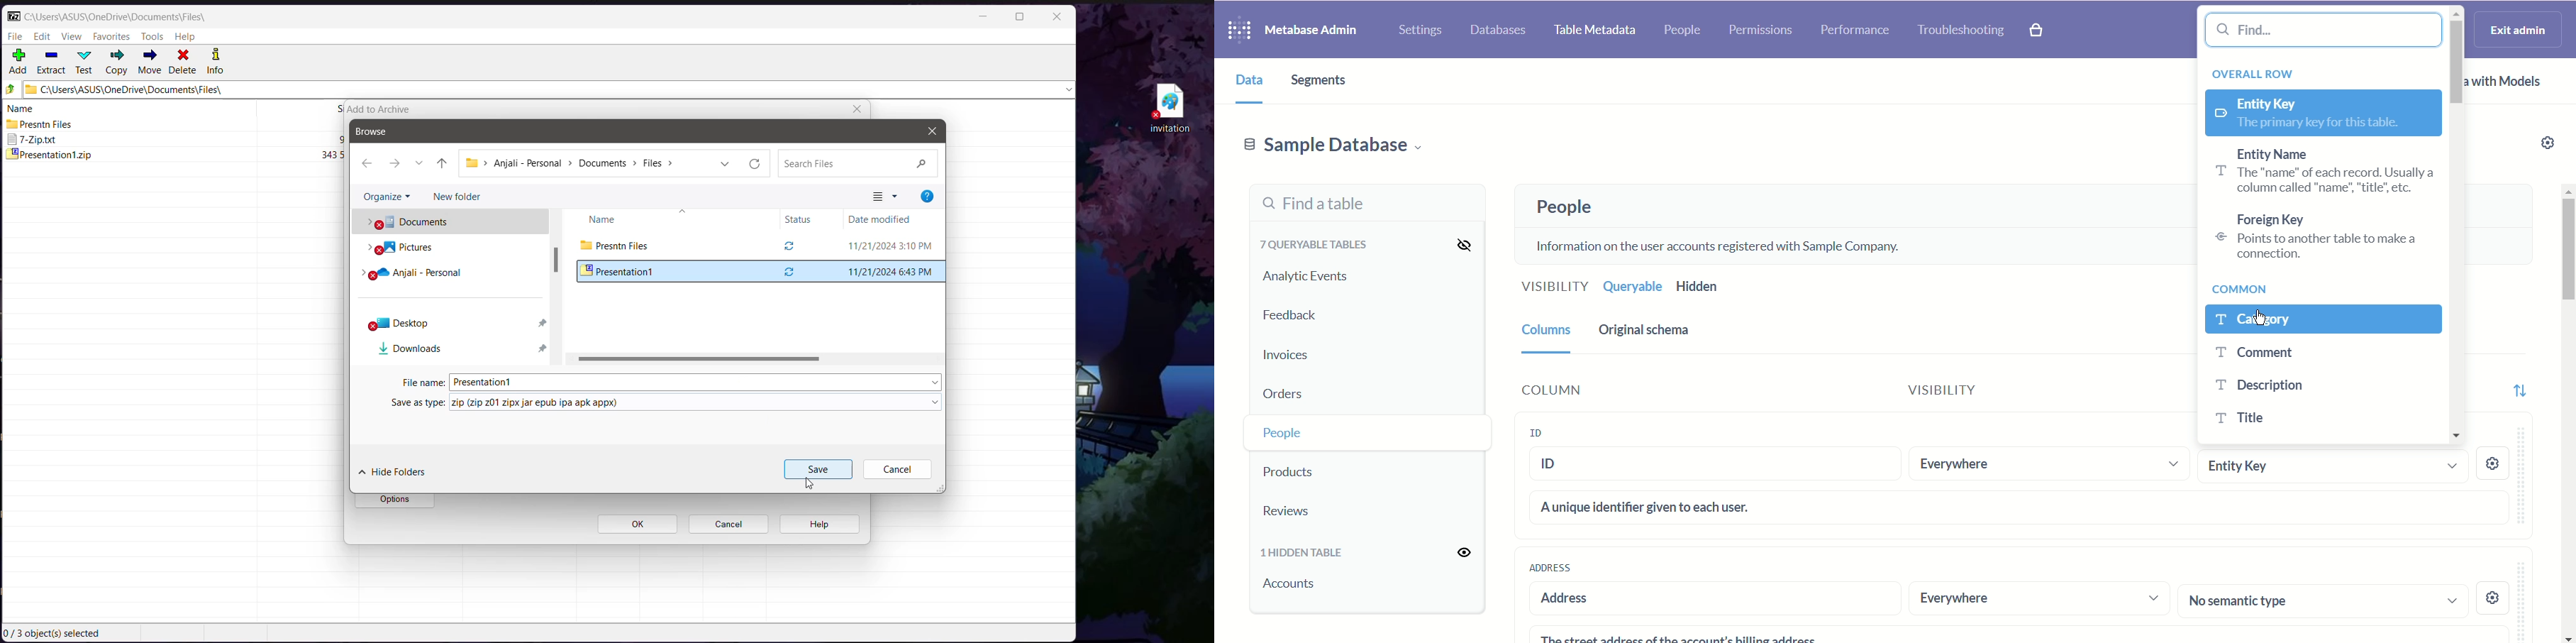  What do you see at coordinates (932, 131) in the screenshot?
I see `Close` at bounding box center [932, 131].